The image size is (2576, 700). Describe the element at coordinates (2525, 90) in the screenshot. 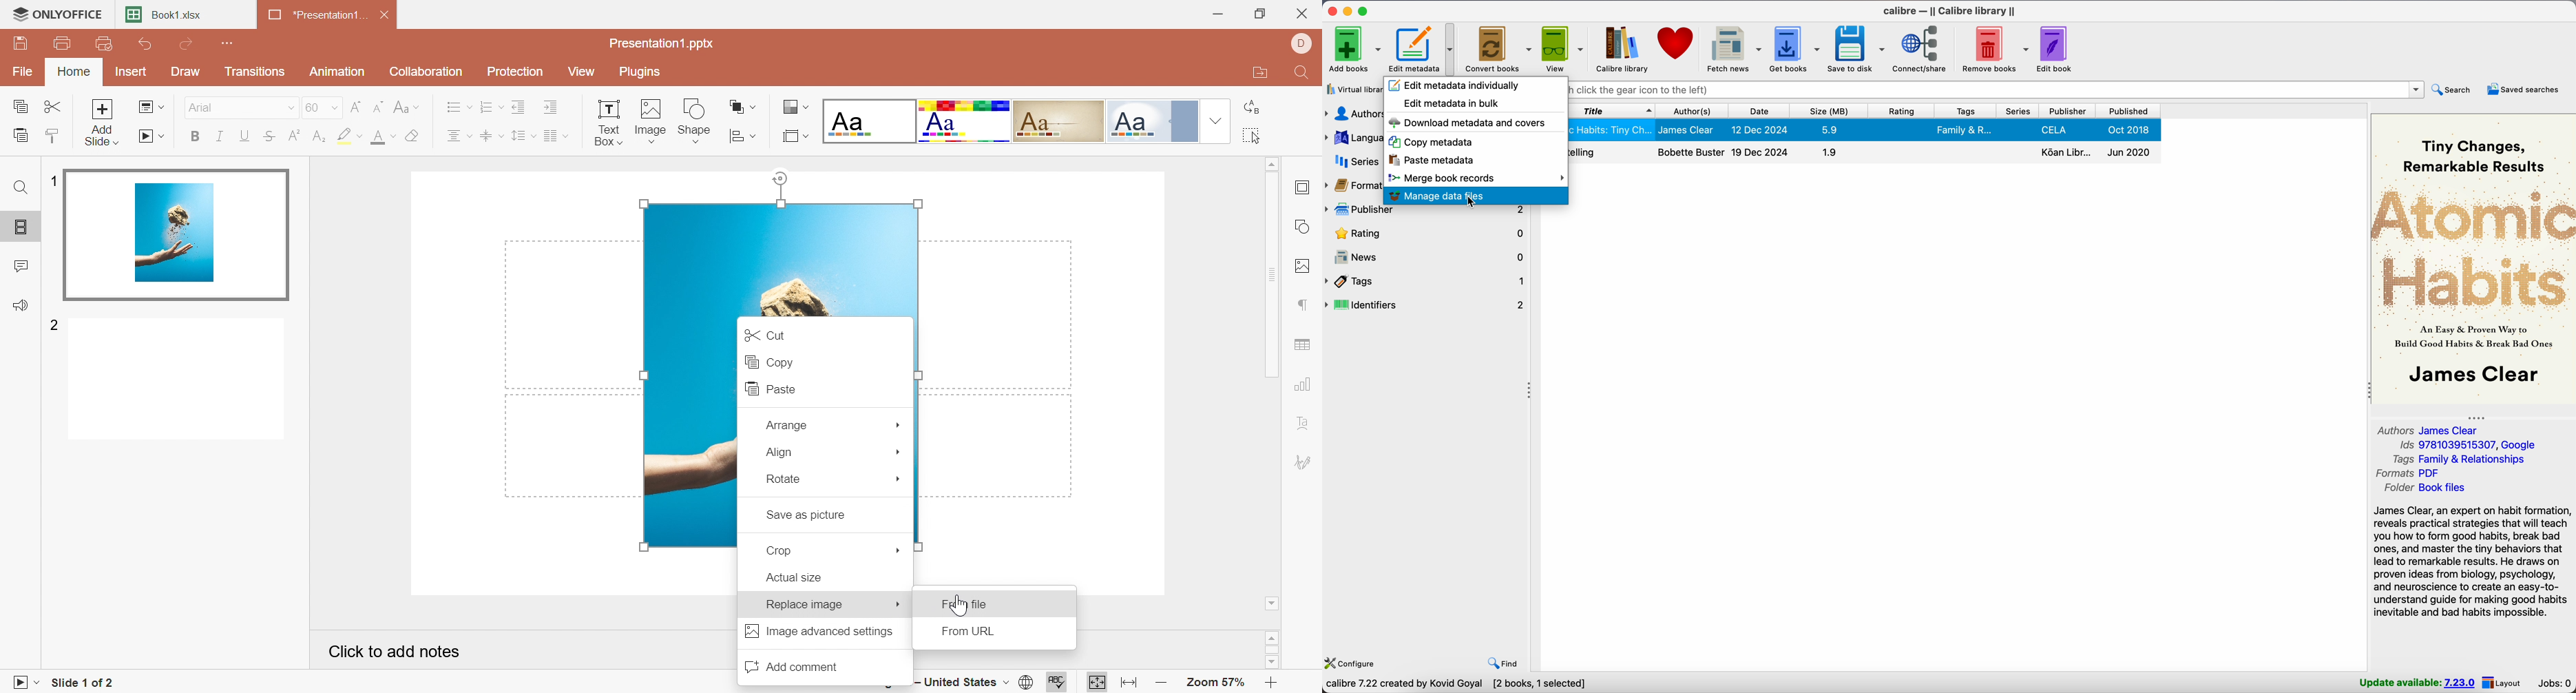

I see `saved searches` at that location.